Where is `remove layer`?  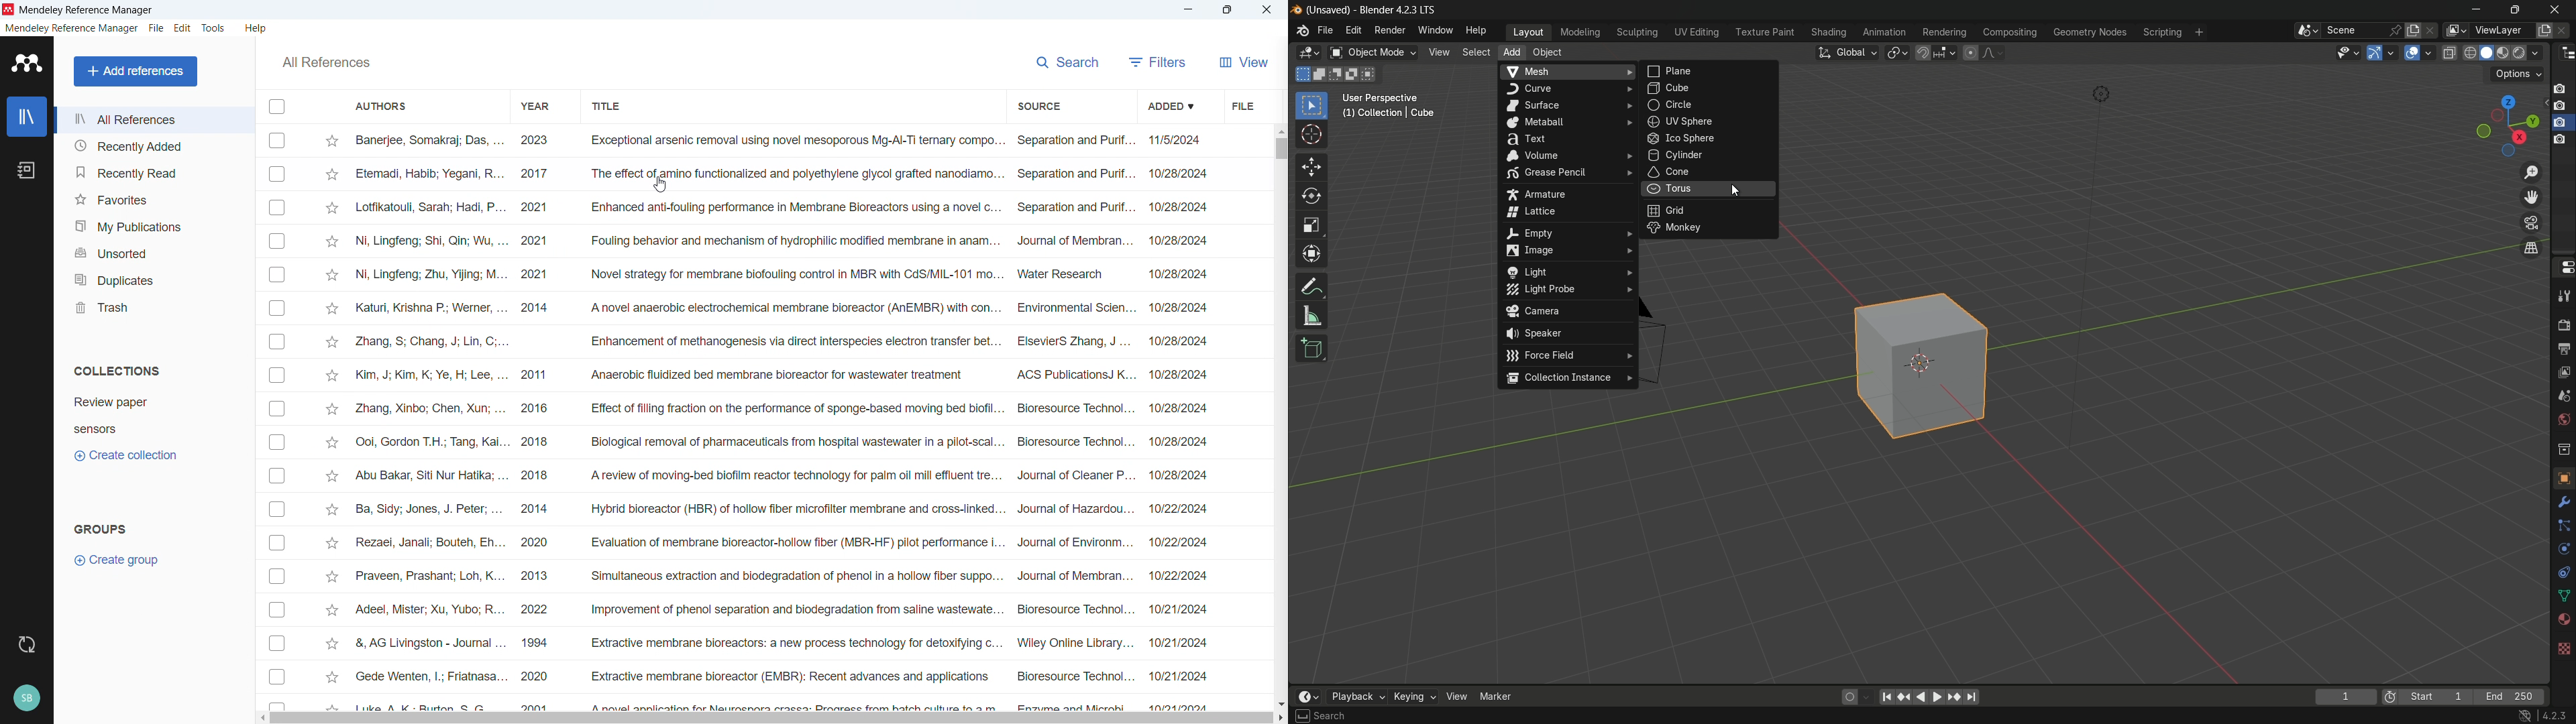
remove layer is located at coordinates (2564, 30).